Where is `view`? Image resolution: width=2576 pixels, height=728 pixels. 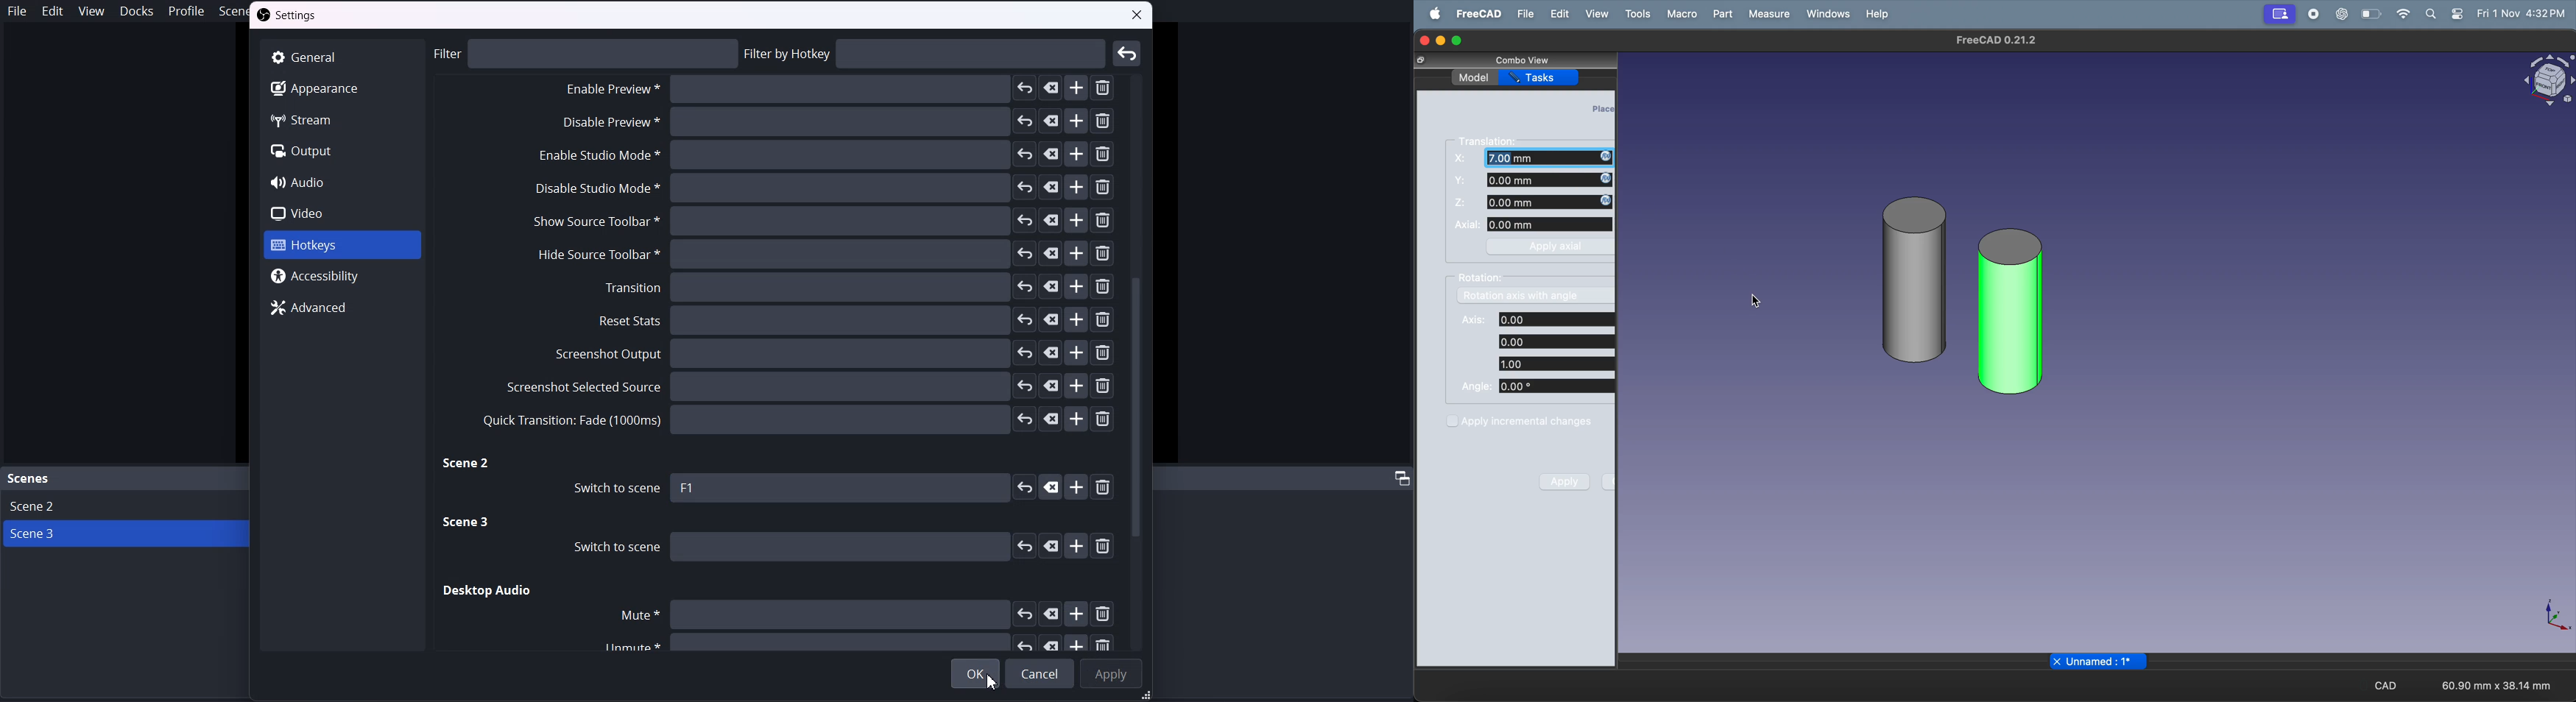
view is located at coordinates (1593, 14).